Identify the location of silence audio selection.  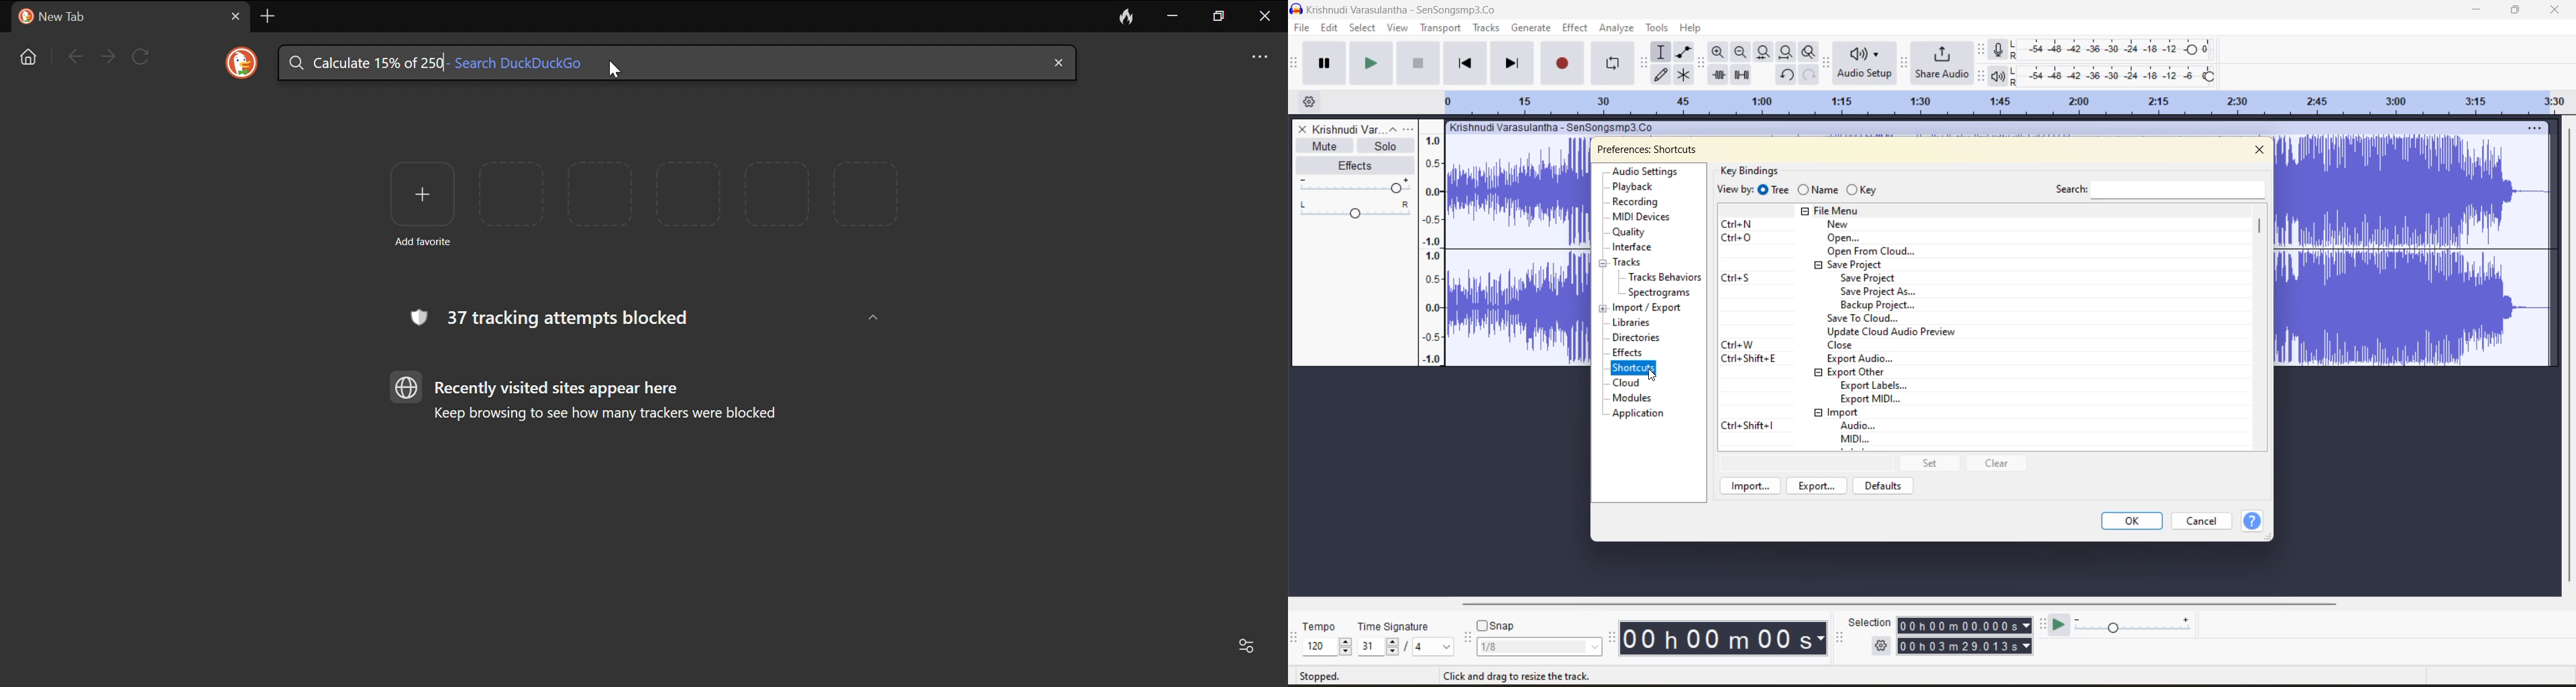
(1744, 75).